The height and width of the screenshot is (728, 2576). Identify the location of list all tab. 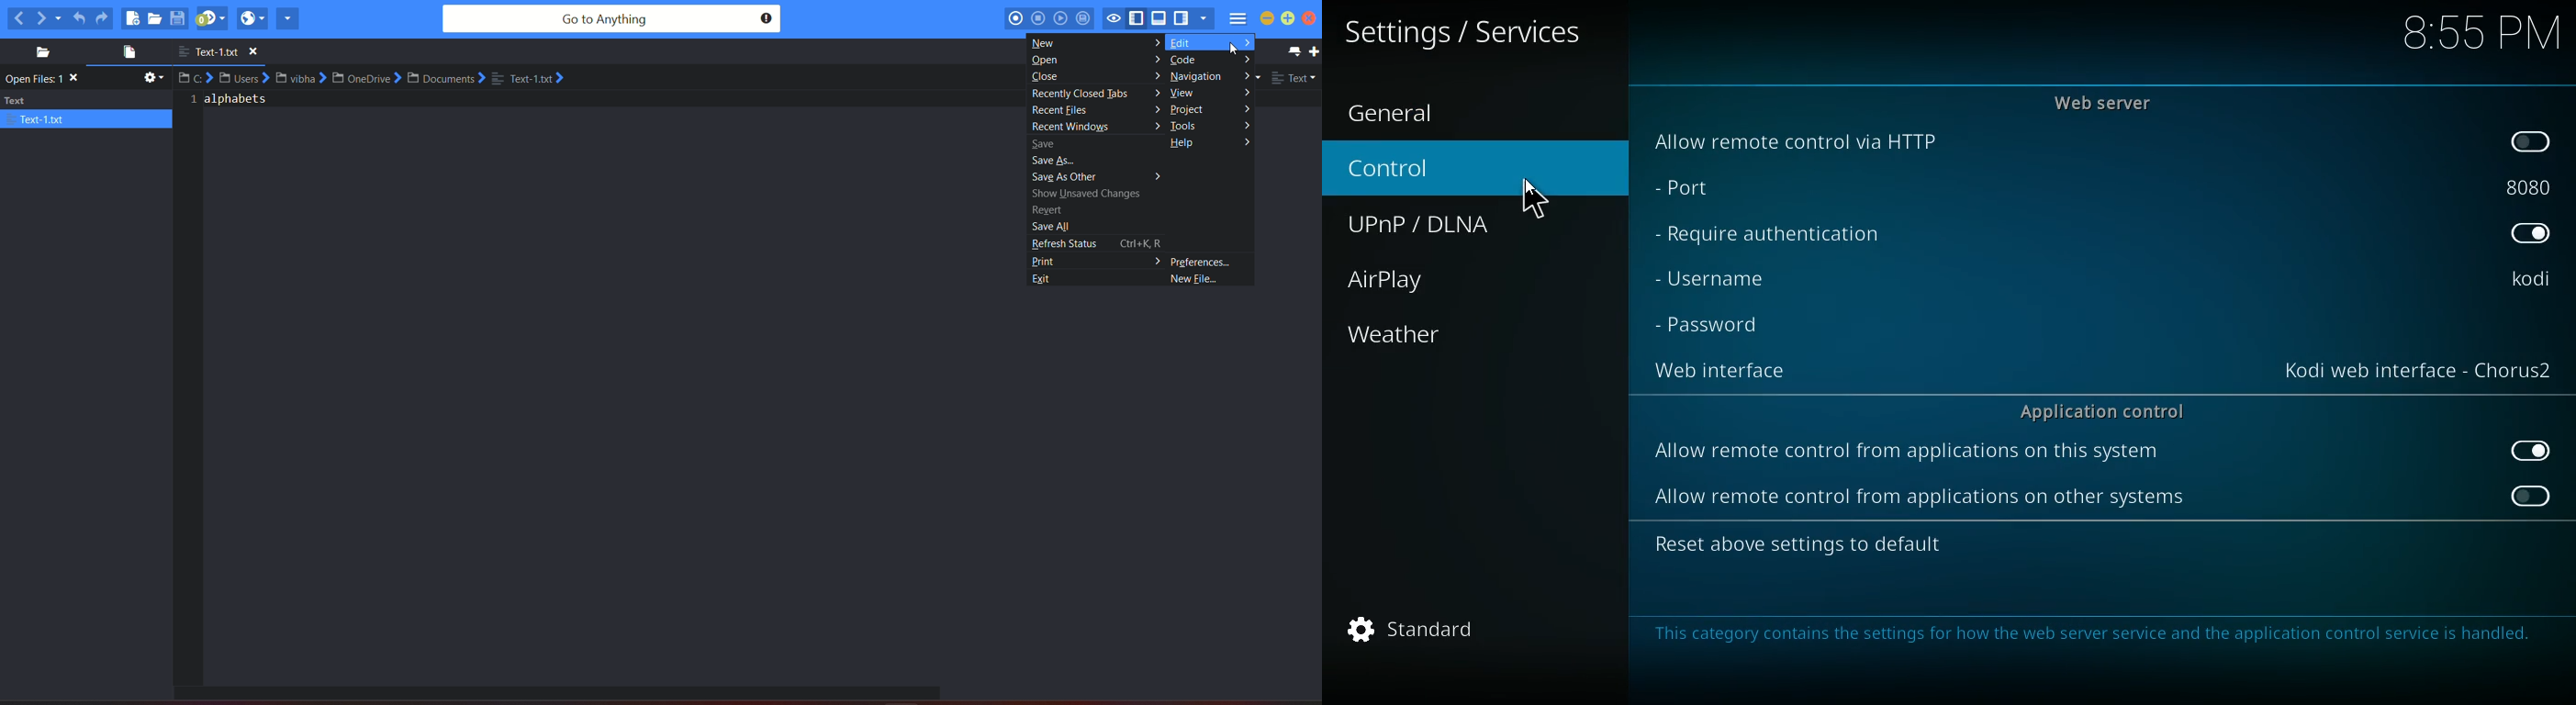
(1292, 51).